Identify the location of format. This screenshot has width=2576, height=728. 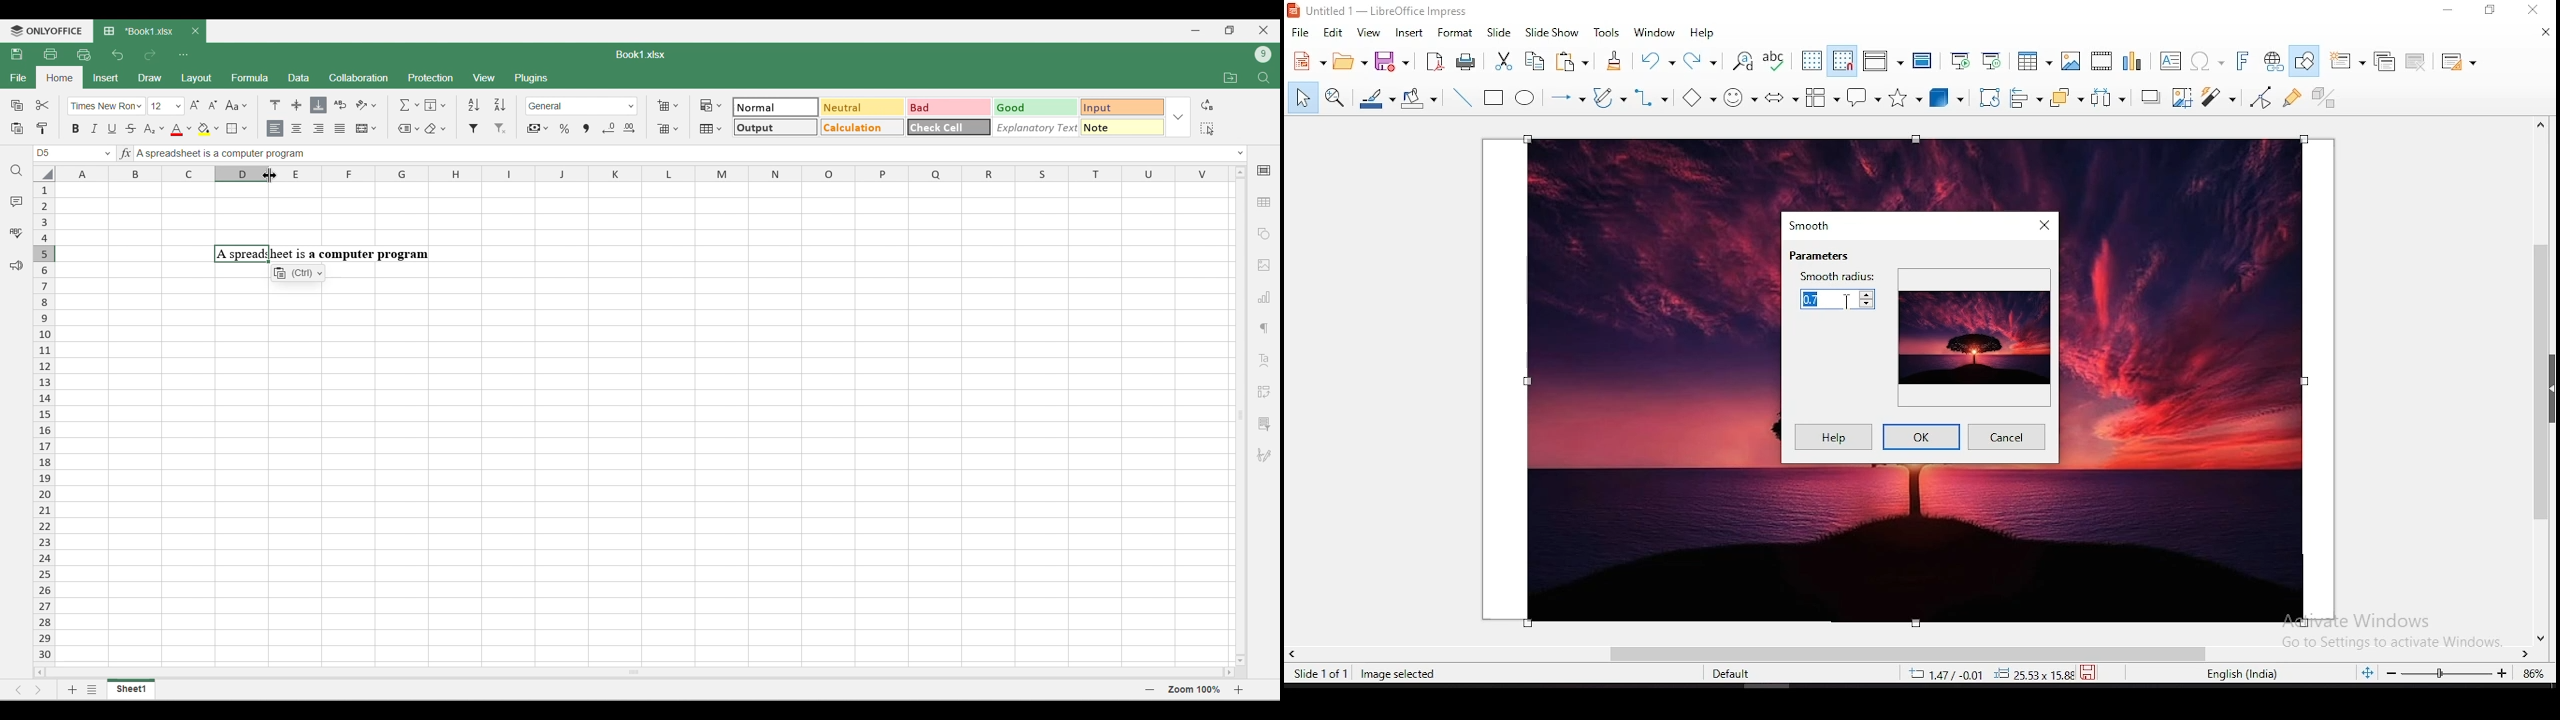
(1456, 34).